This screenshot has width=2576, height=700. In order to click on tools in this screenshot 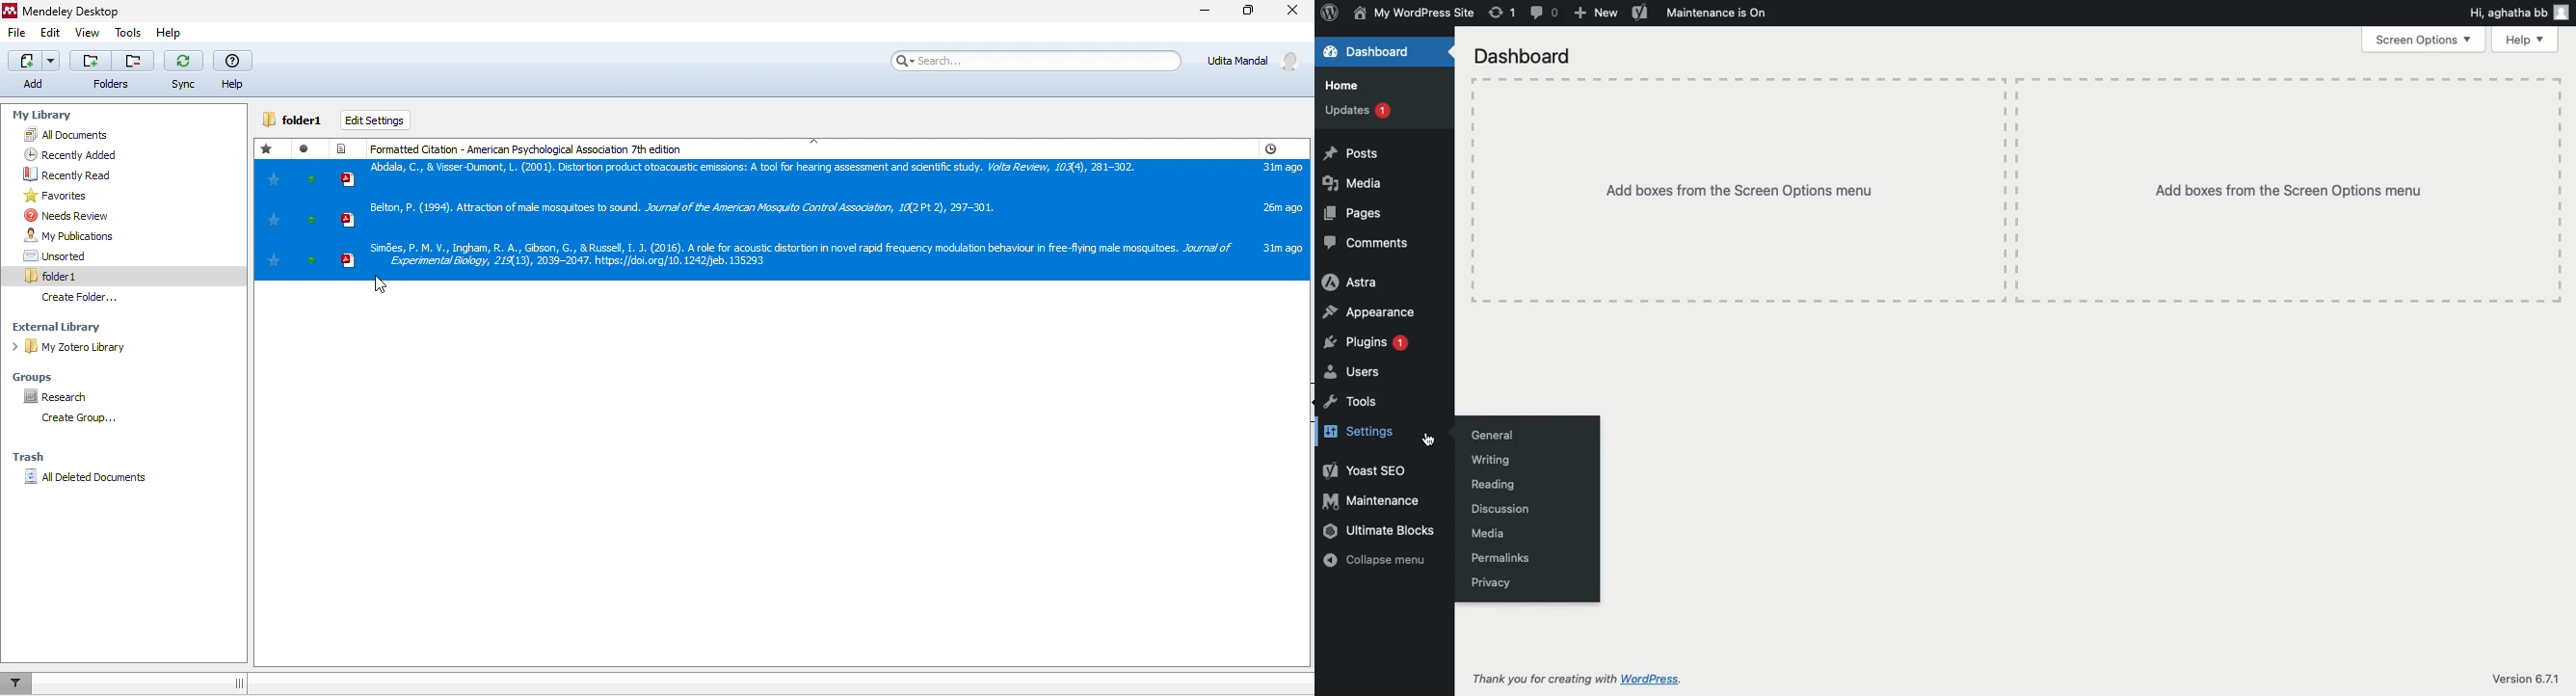, I will do `click(126, 33)`.